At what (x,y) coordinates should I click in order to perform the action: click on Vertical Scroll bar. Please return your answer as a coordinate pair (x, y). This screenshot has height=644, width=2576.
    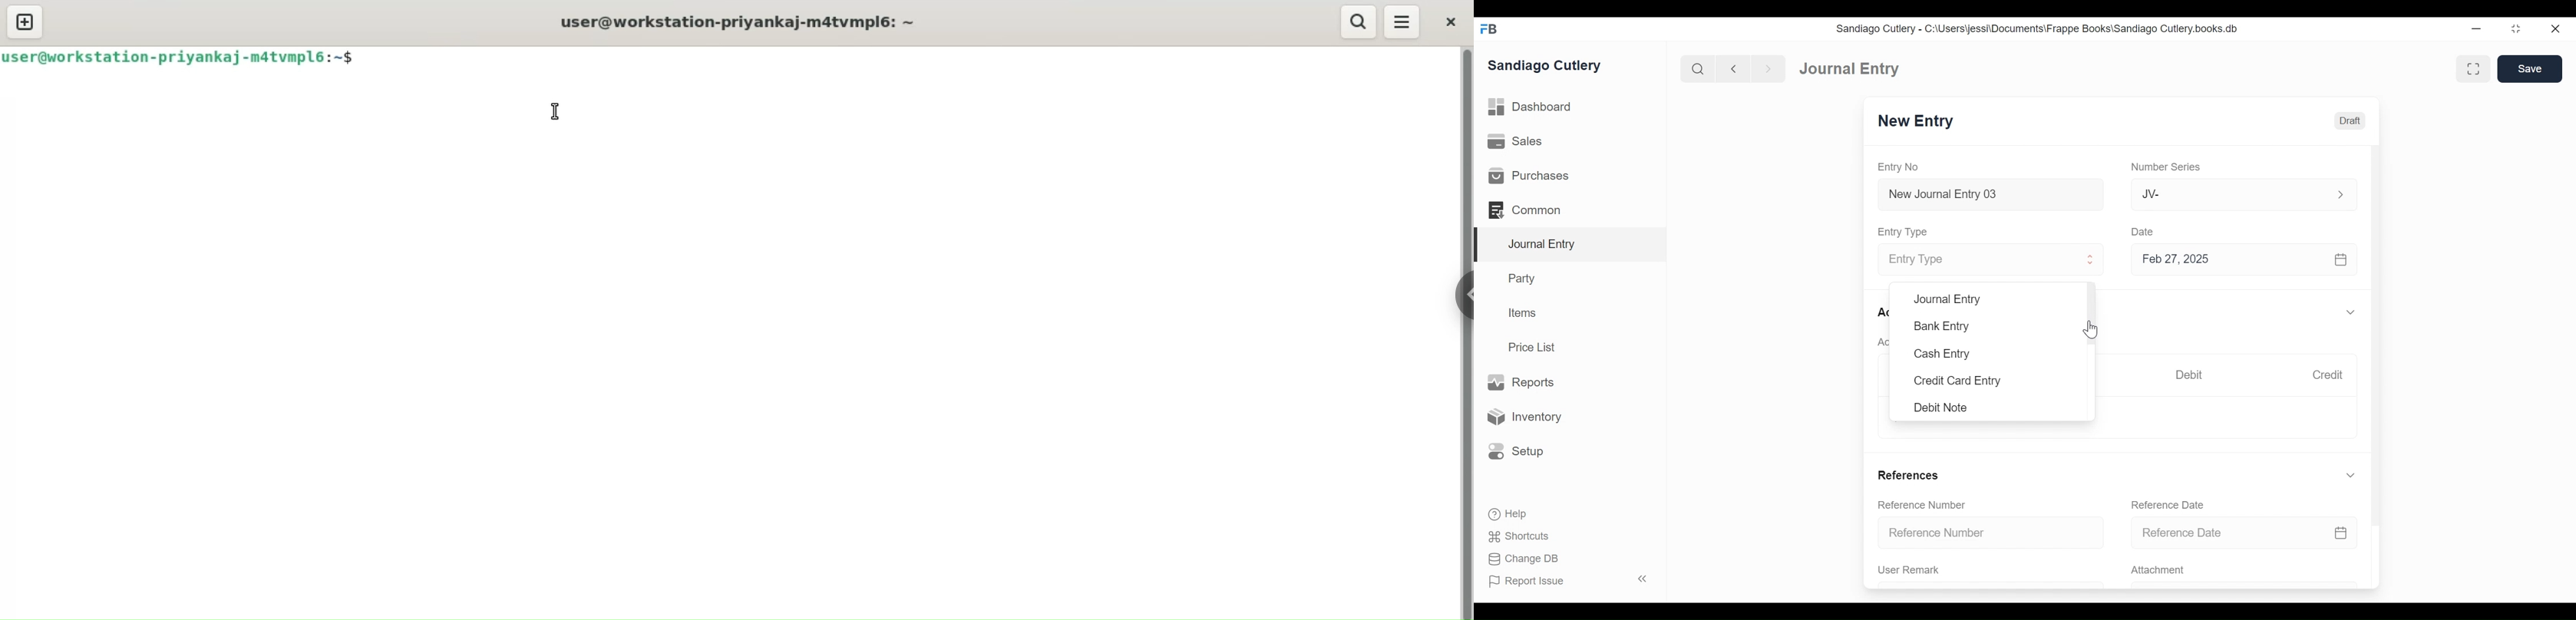
    Looking at the image, I should click on (2378, 326).